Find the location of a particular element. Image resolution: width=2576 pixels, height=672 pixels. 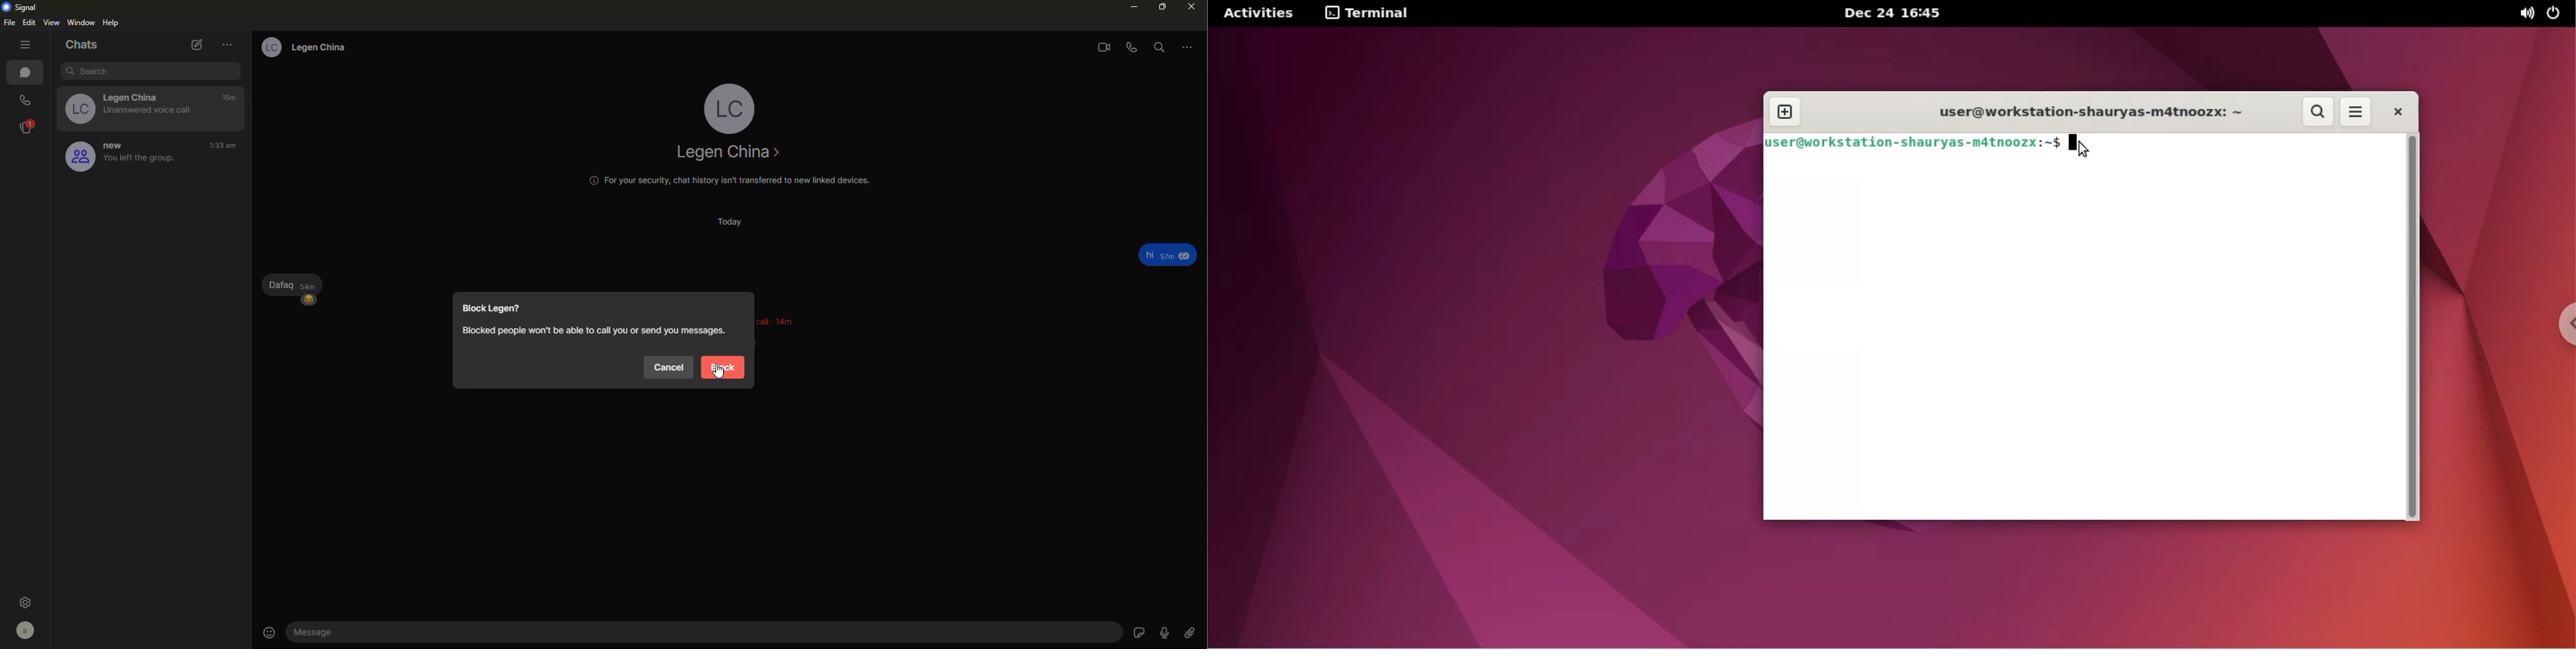

contact is located at coordinates (729, 155).